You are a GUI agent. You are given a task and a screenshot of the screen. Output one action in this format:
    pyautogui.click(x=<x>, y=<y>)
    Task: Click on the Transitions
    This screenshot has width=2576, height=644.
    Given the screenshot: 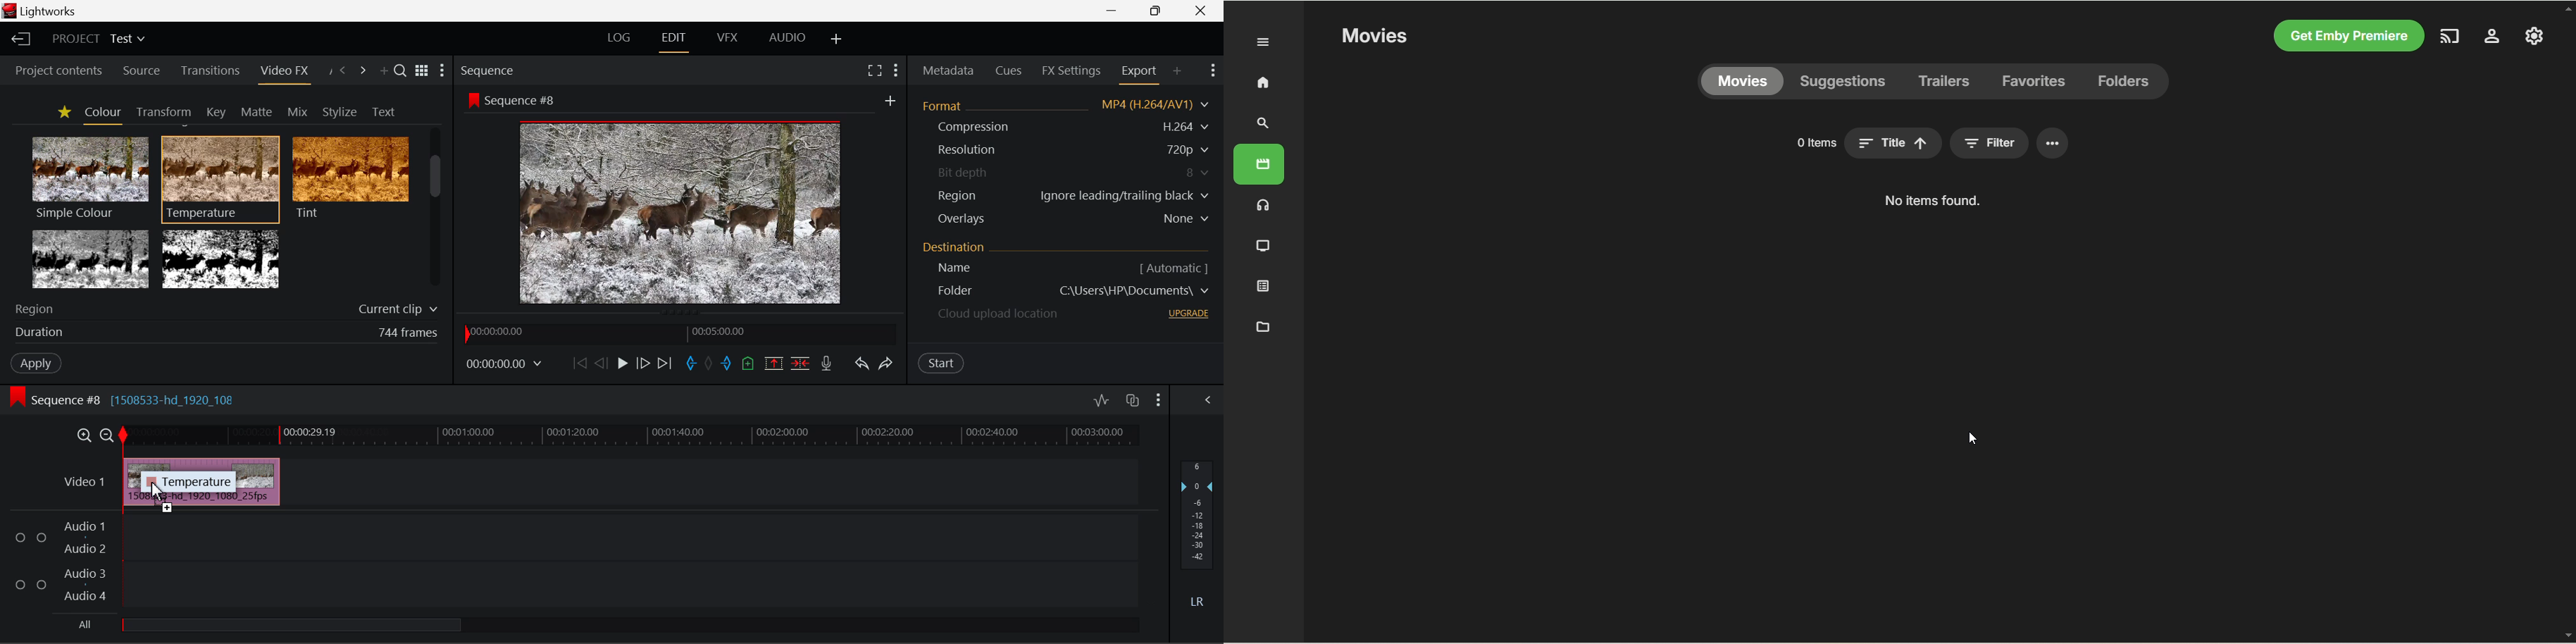 What is the action you would take?
    pyautogui.click(x=209, y=71)
    